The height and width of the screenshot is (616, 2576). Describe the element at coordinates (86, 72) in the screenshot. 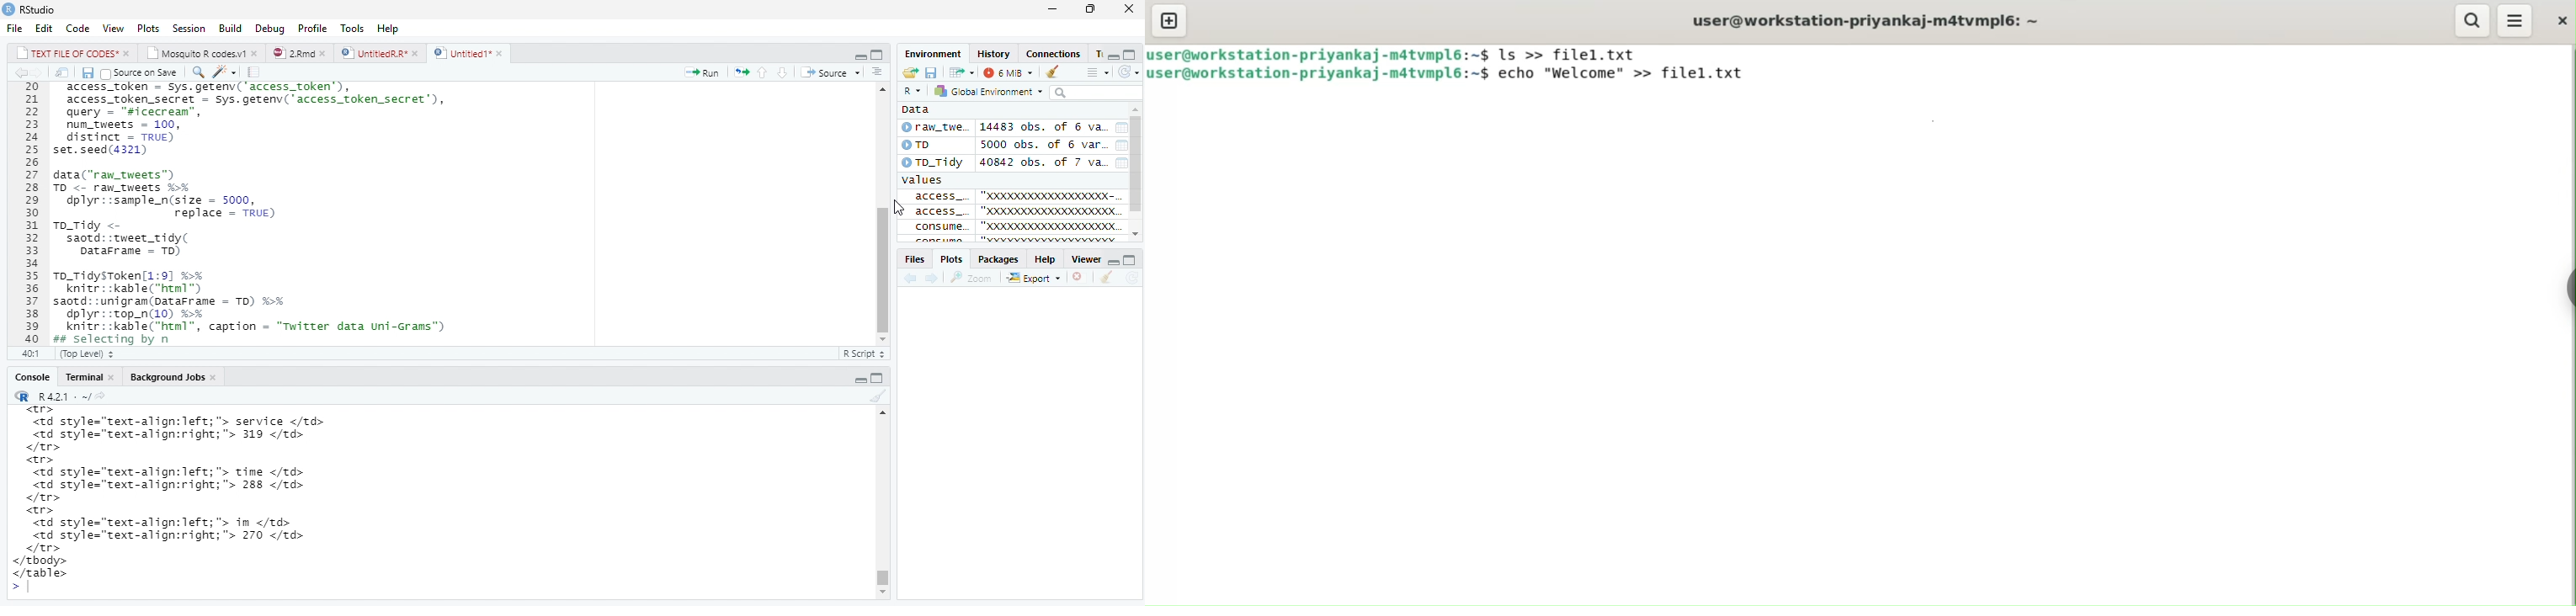

I see `Save document` at that location.